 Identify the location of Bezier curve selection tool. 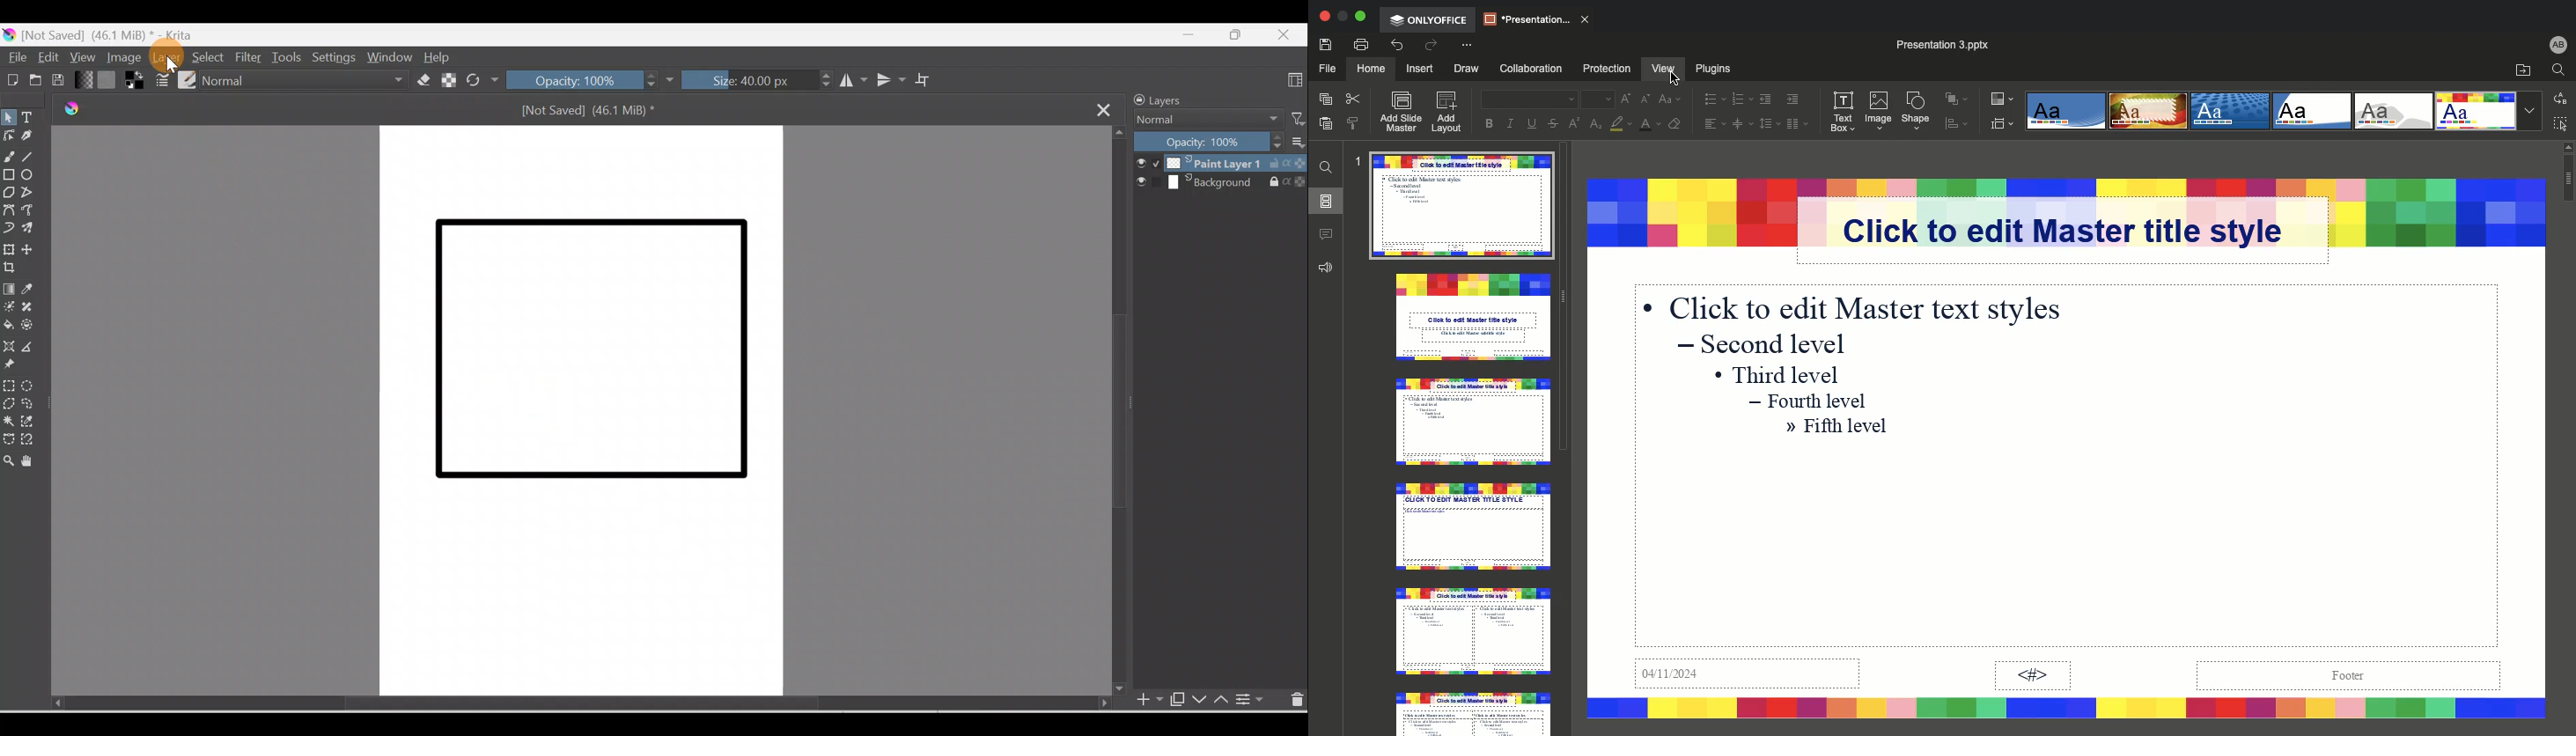
(8, 441).